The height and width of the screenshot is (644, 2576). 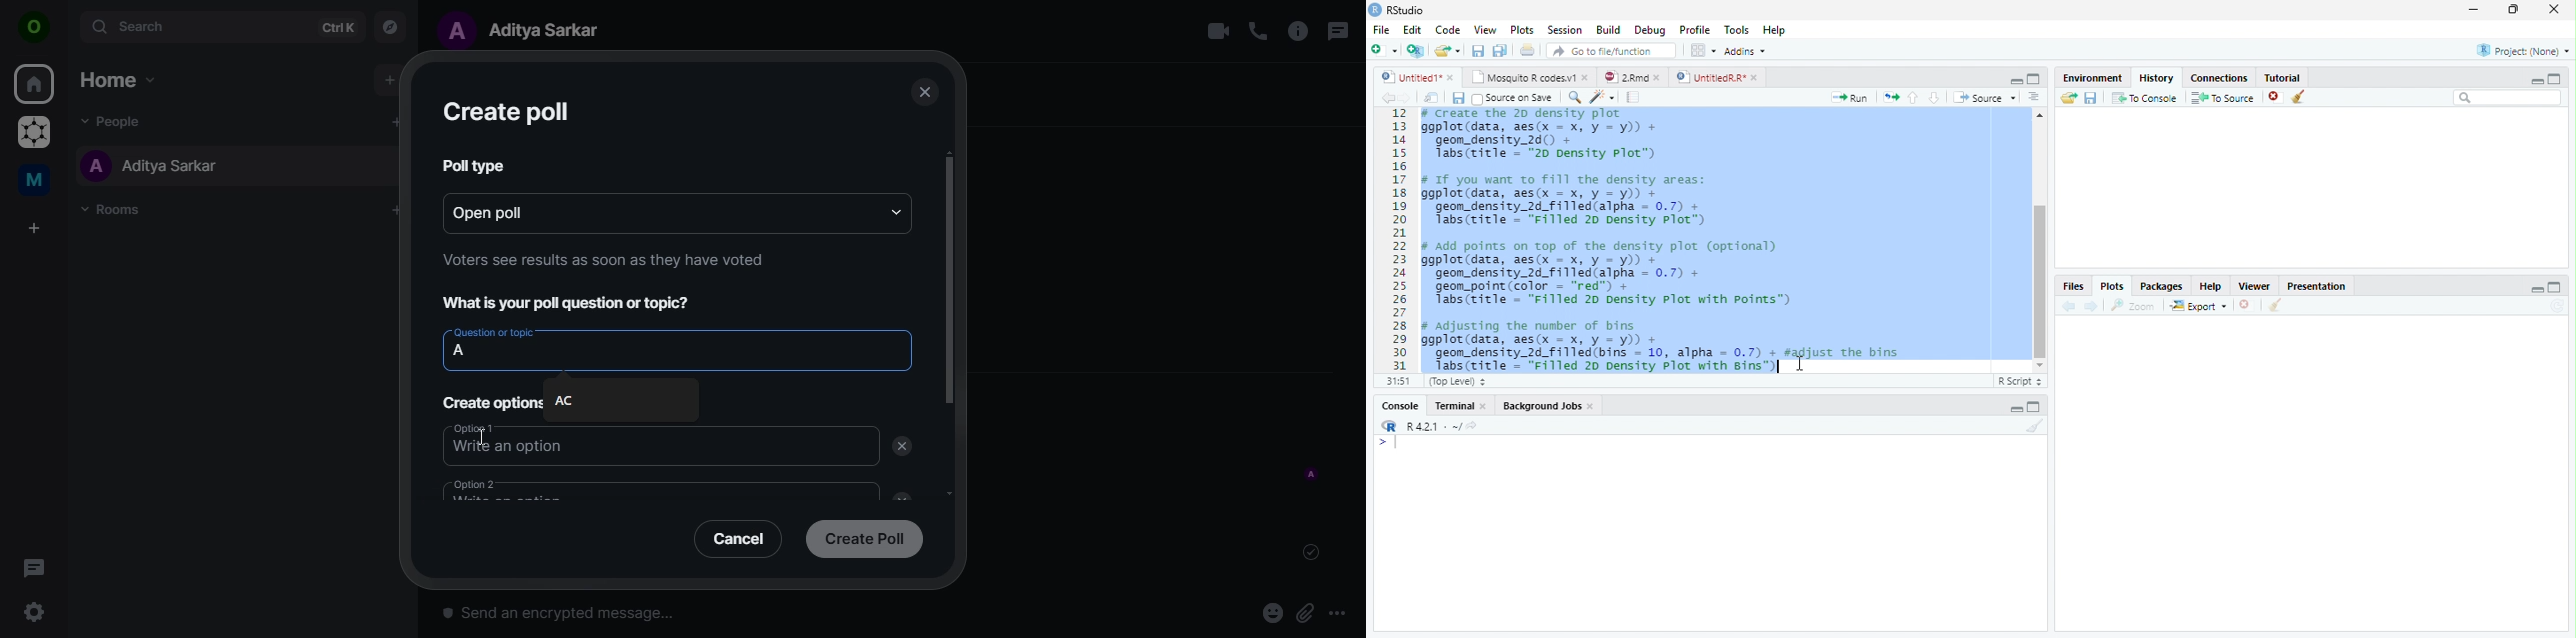 What do you see at coordinates (538, 491) in the screenshot?
I see `option  2` at bounding box center [538, 491].